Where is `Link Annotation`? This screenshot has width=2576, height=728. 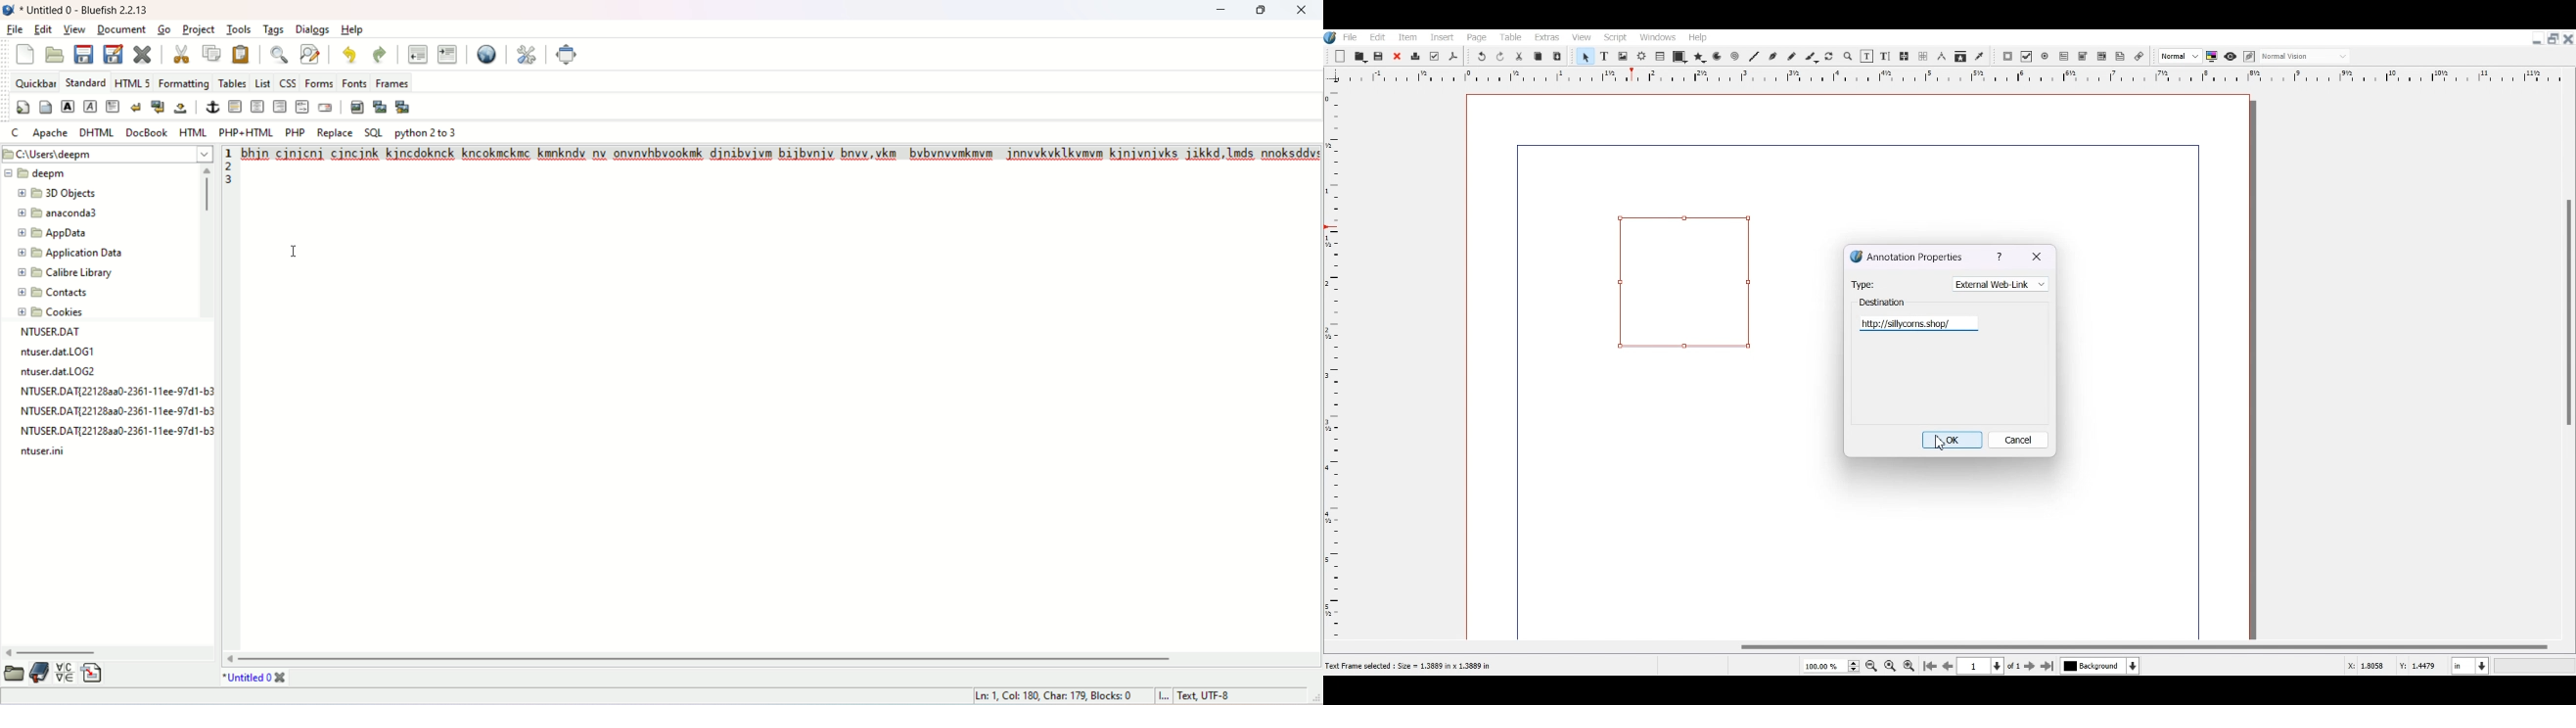
Link Annotation is located at coordinates (1683, 281).